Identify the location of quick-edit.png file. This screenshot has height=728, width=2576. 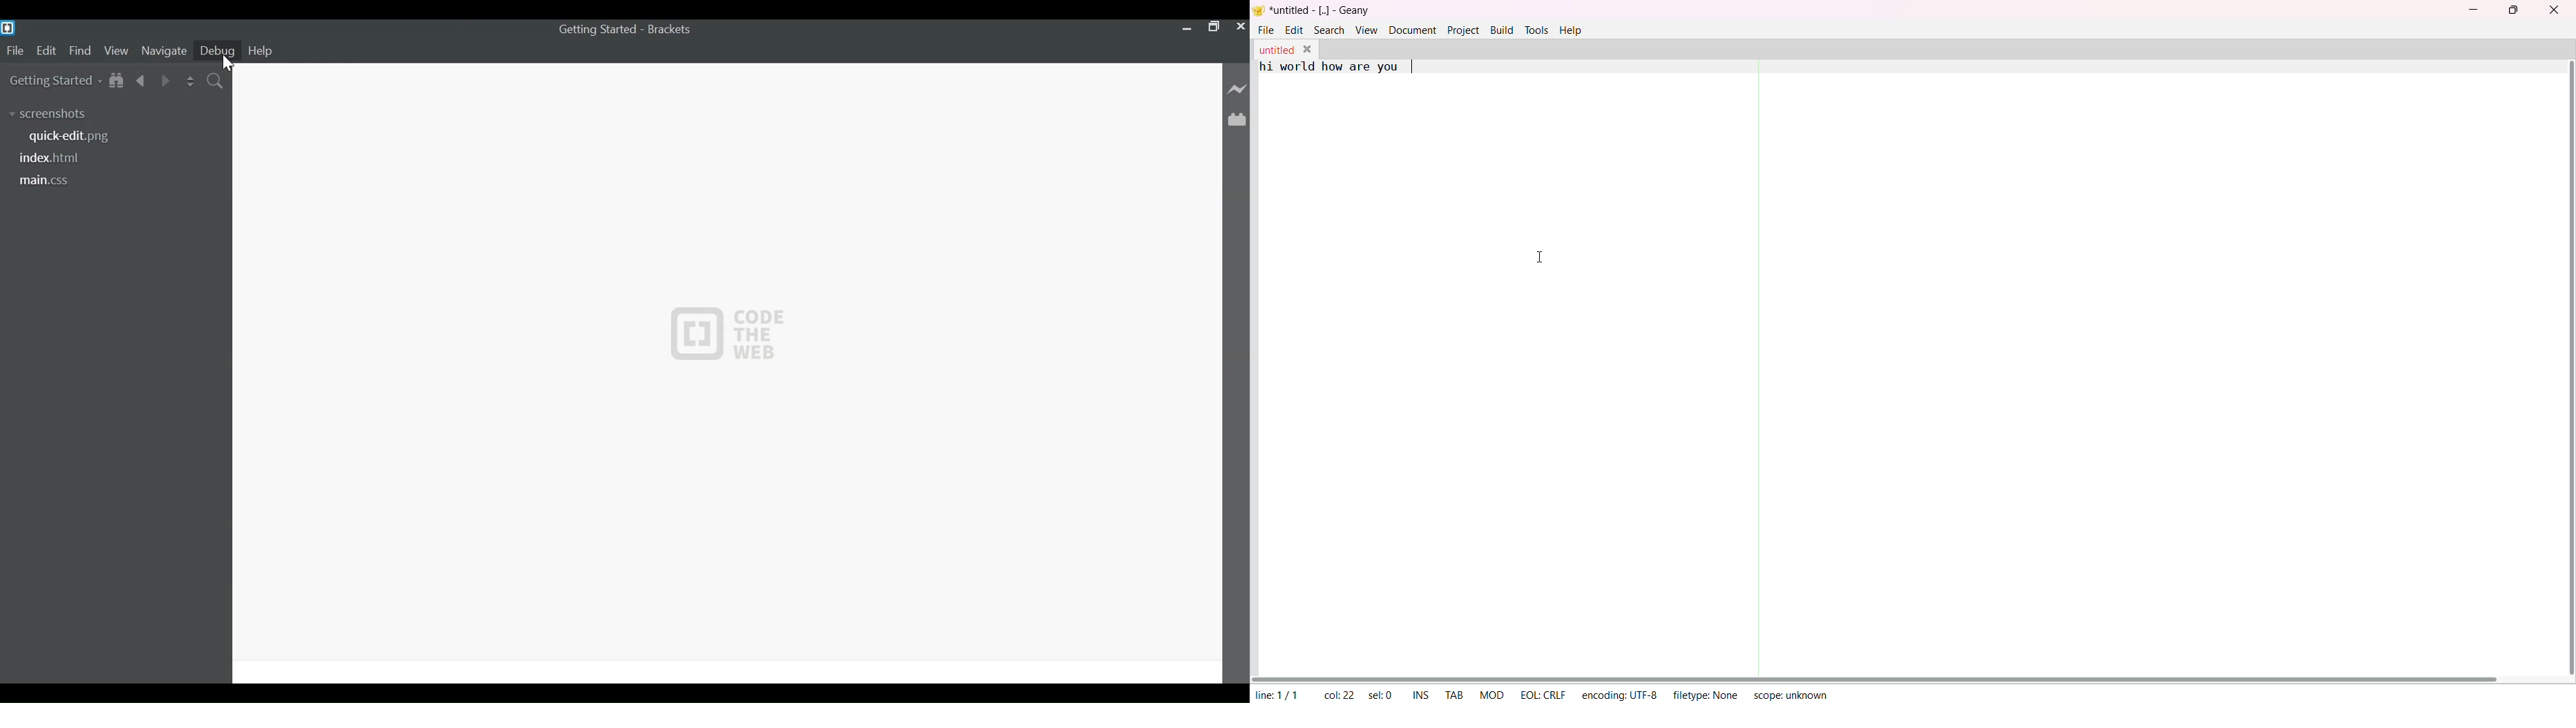
(77, 137).